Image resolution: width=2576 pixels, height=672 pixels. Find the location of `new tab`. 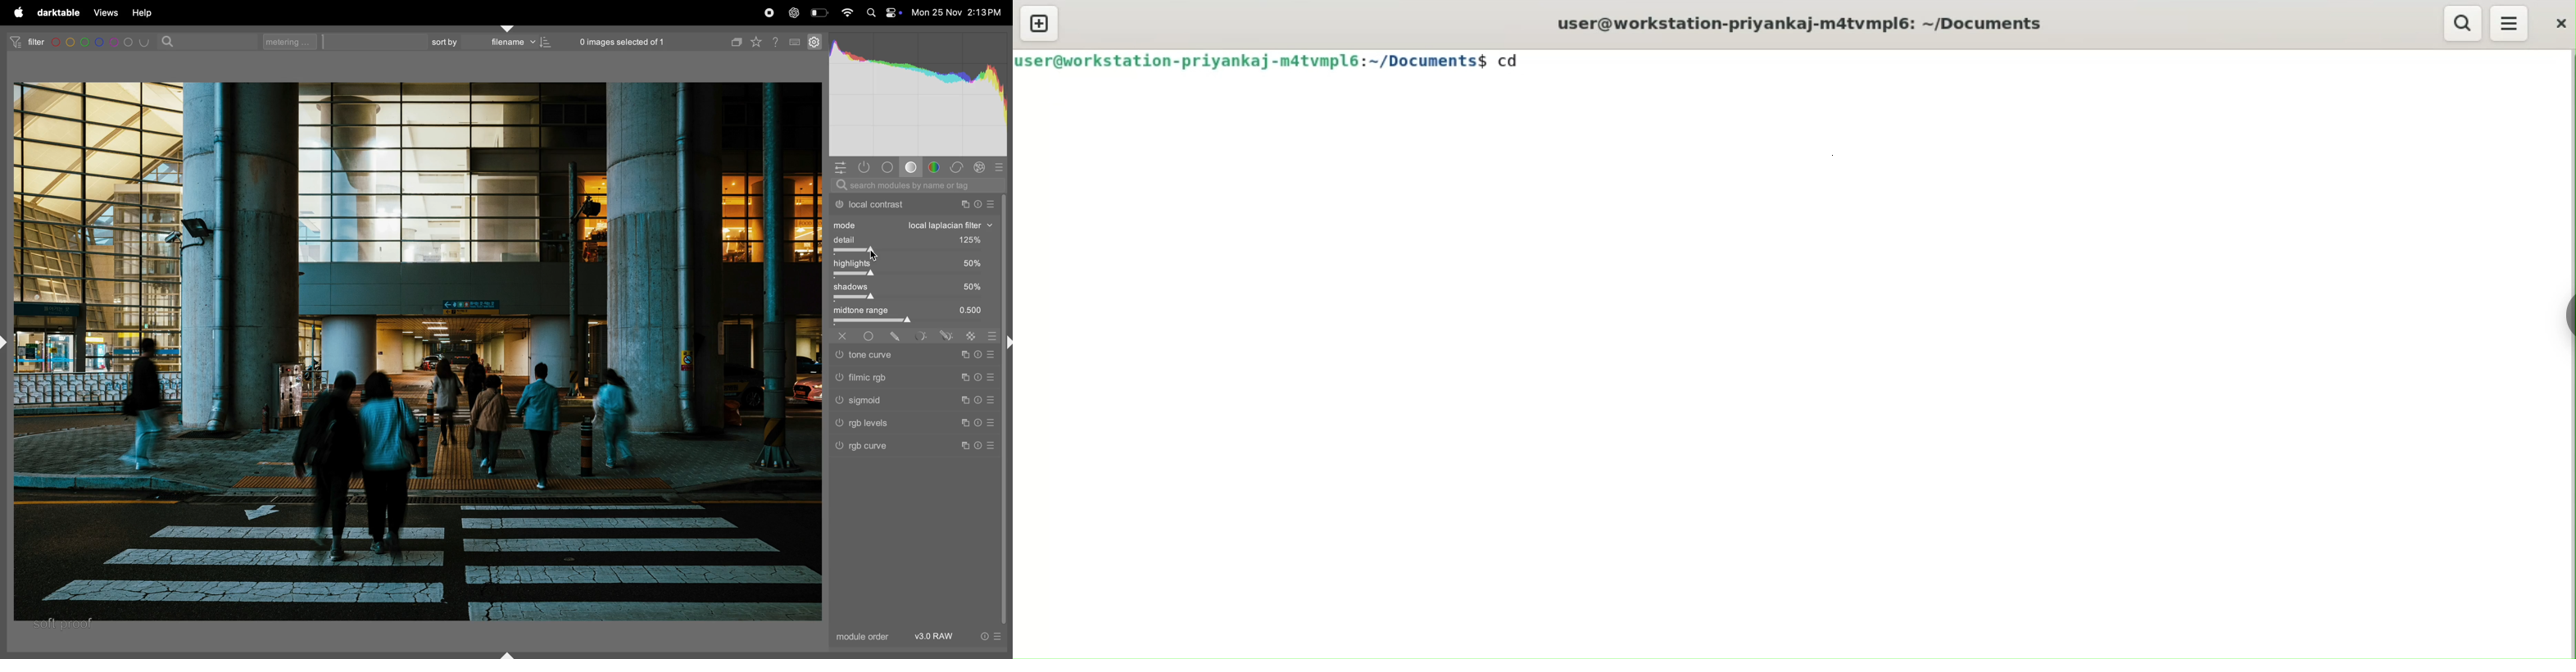

new tab is located at coordinates (1040, 23).